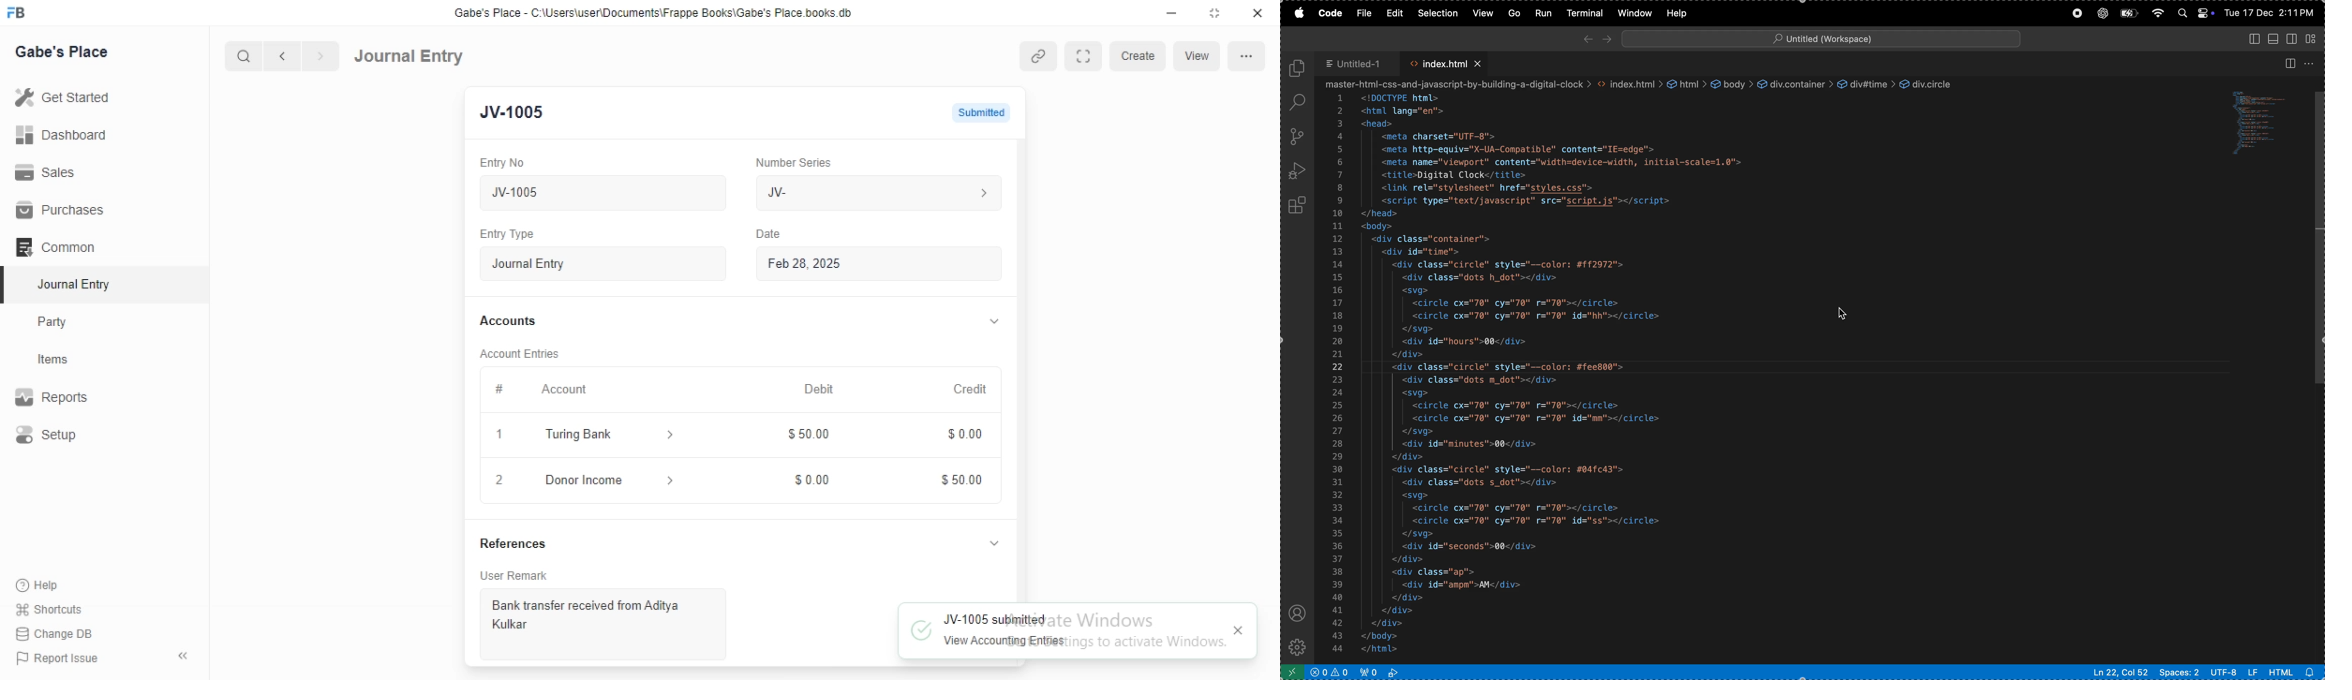  Describe the element at coordinates (815, 479) in the screenshot. I see `$000` at that location.